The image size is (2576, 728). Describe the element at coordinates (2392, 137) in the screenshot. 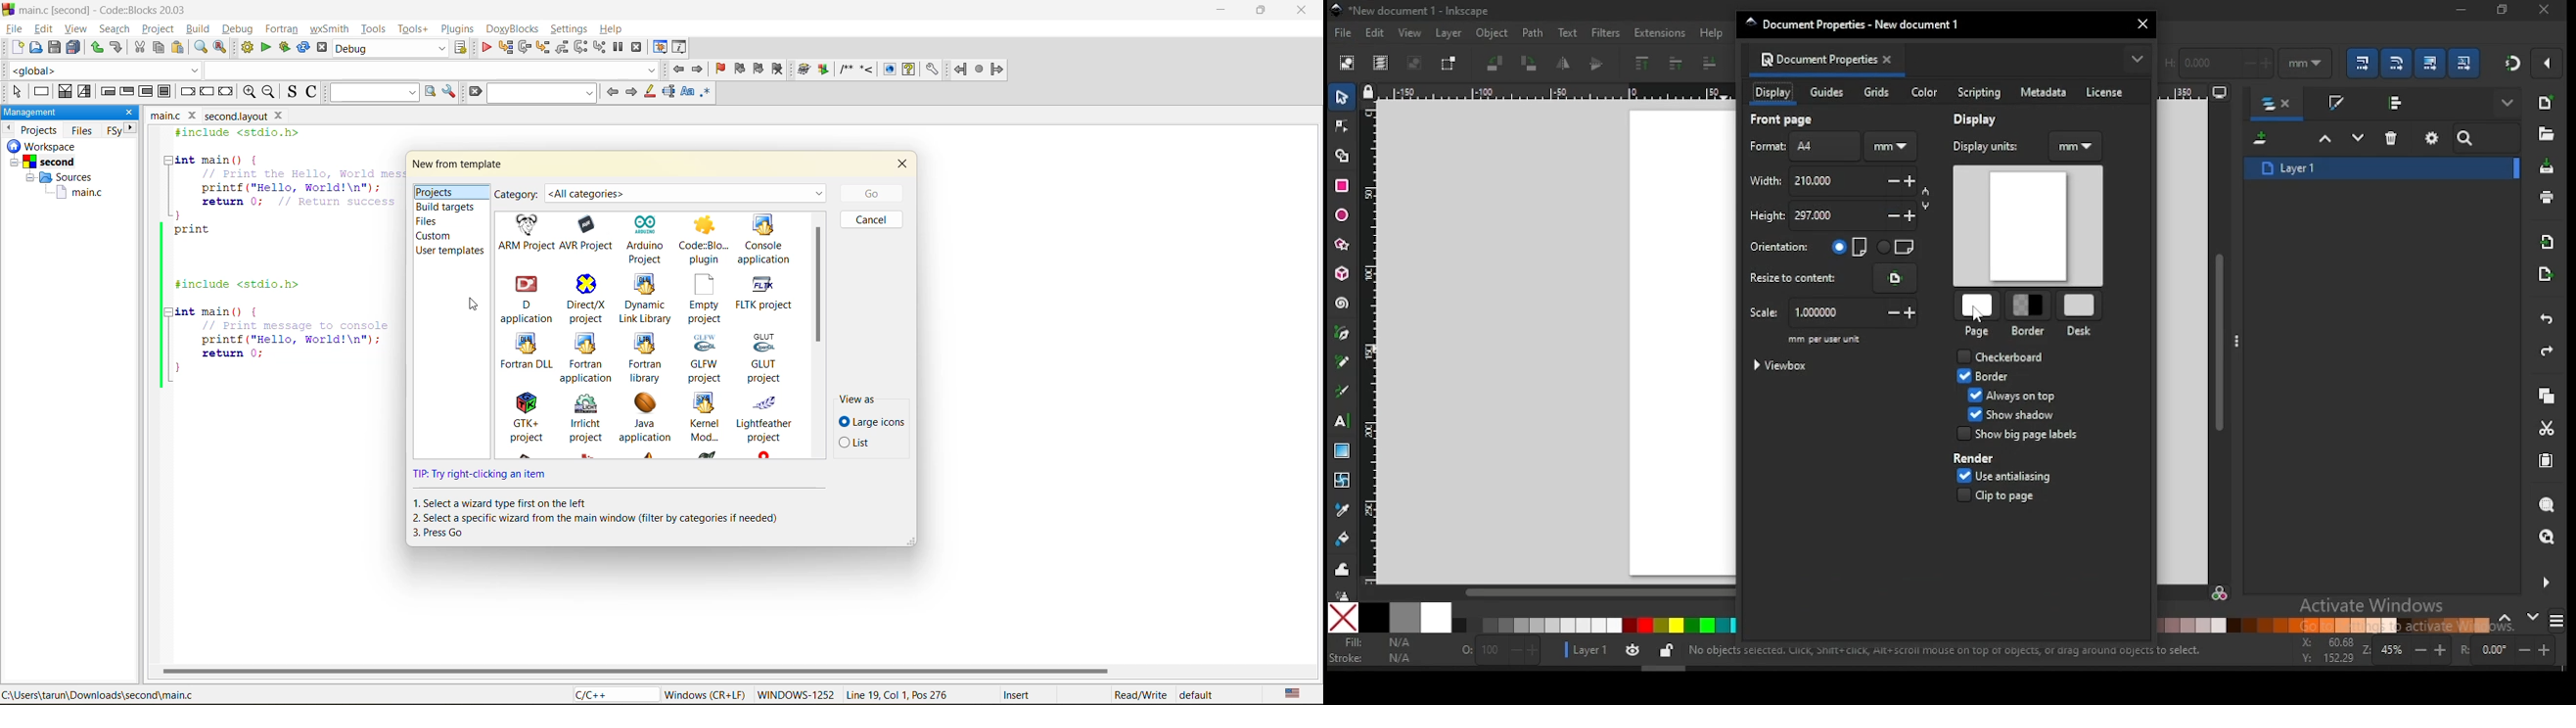

I see `delete layer` at that location.